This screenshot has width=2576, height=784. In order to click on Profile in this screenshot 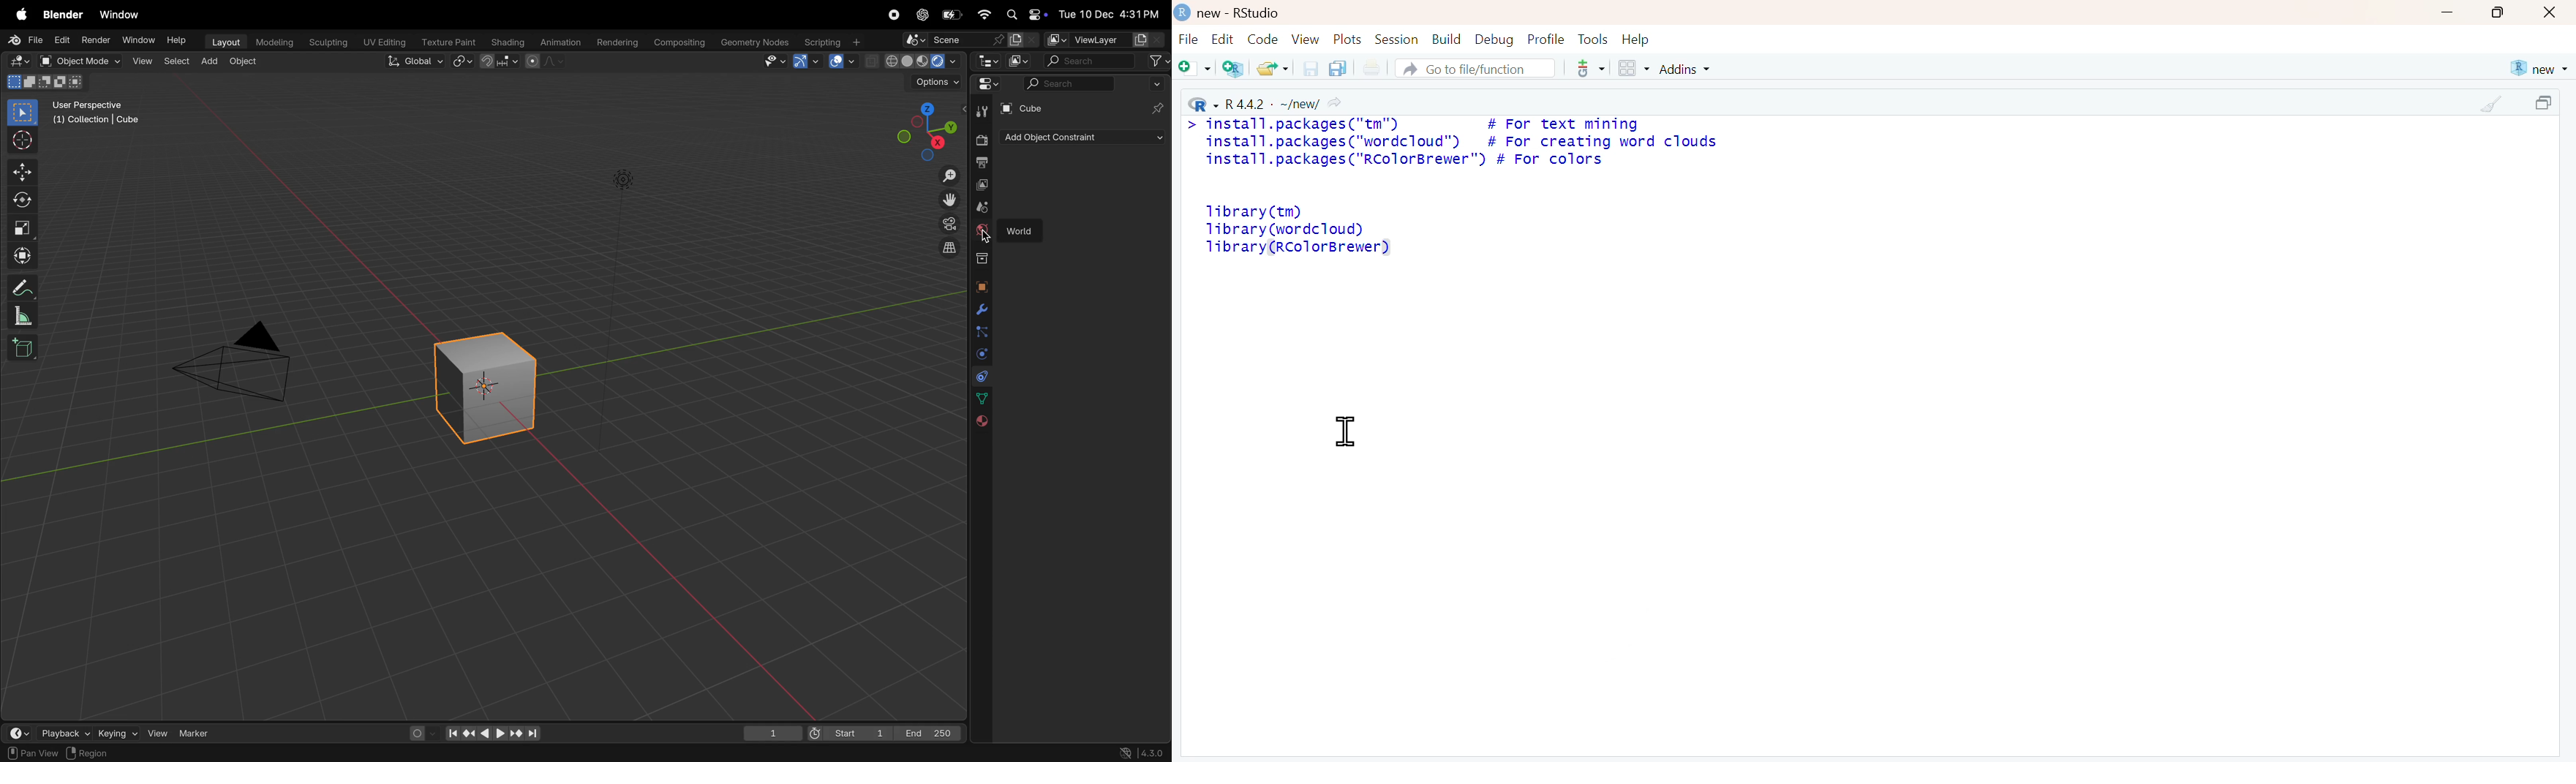, I will do `click(1548, 39)`.